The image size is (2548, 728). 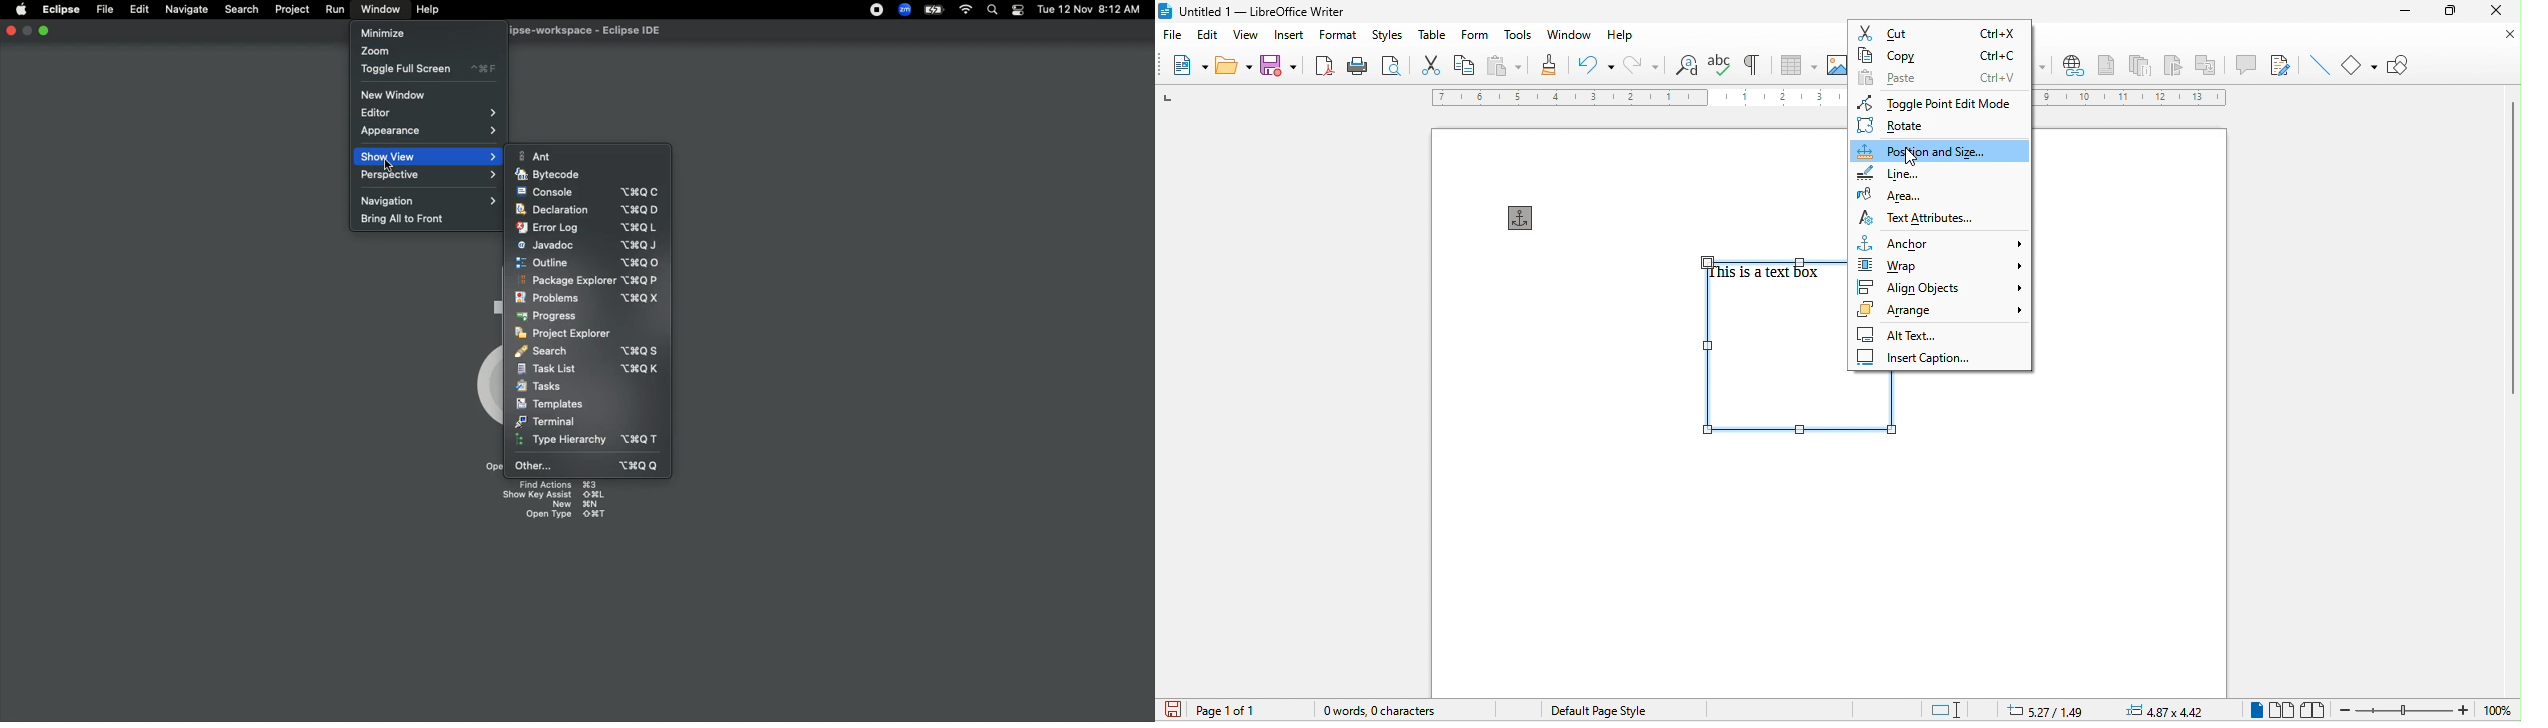 I want to click on untitied | — Libreoffice writer, so click(x=1279, y=12).